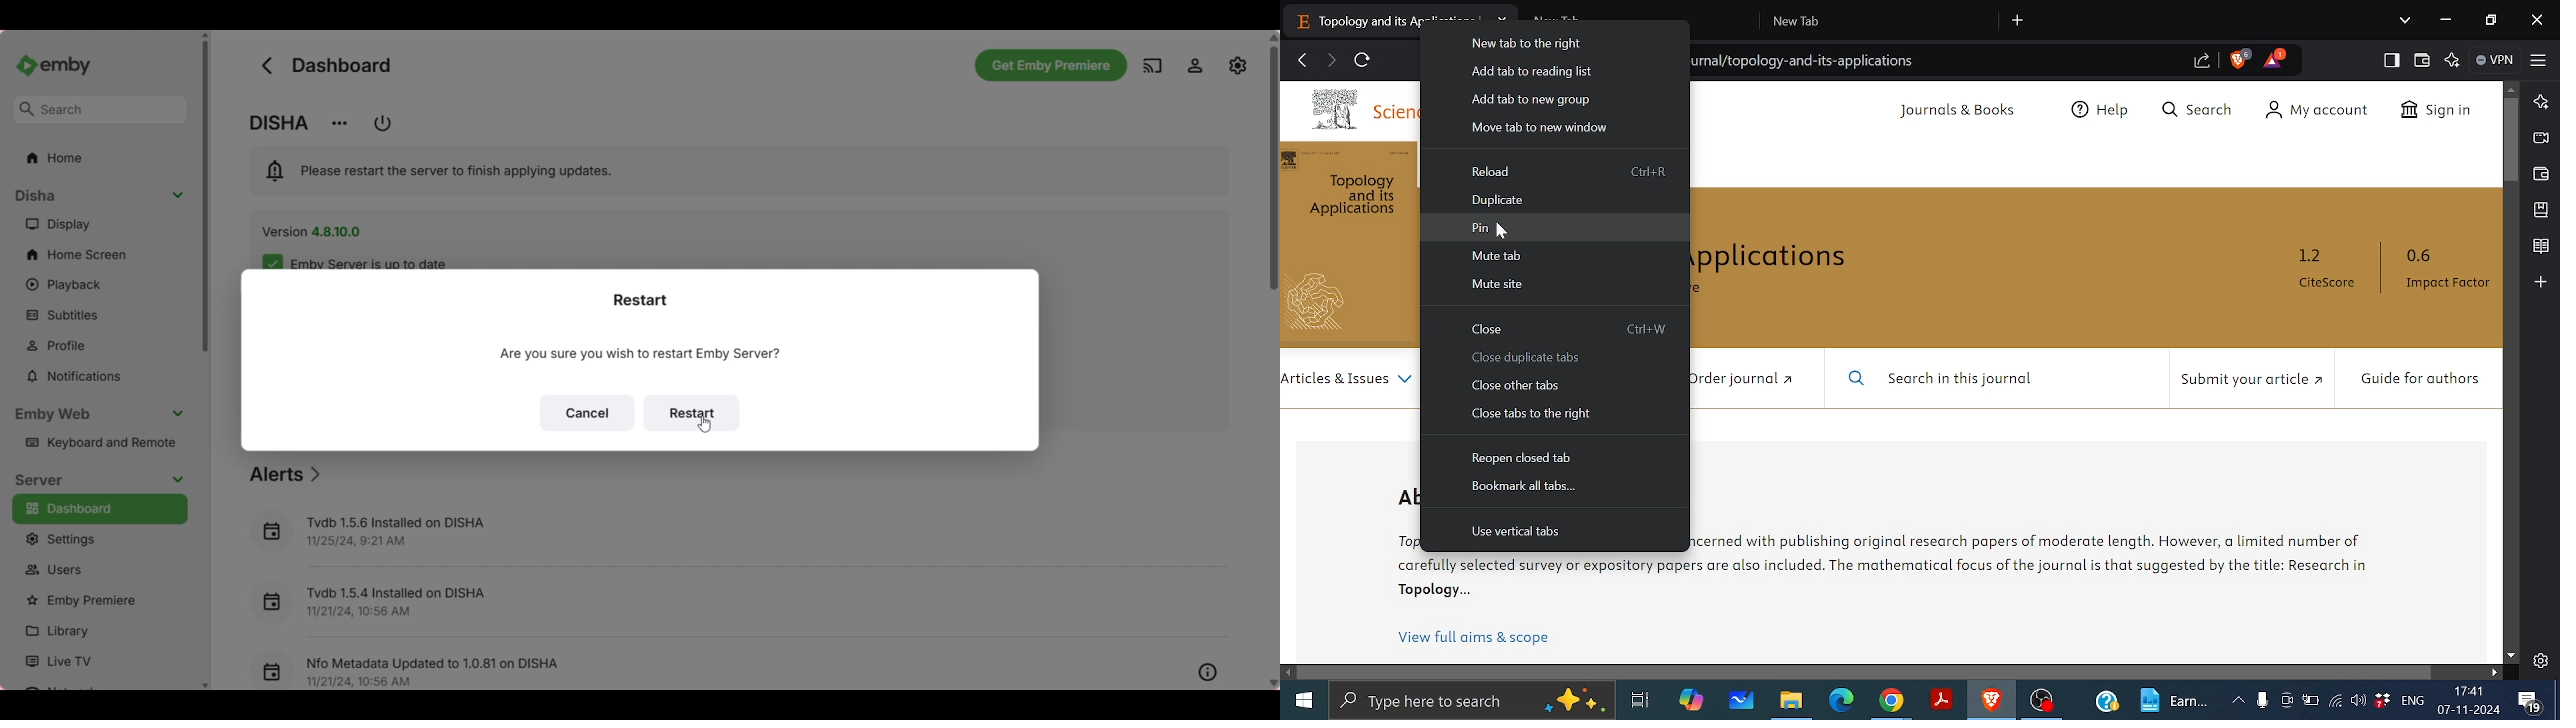  What do you see at coordinates (339, 124) in the screenshot?
I see `Change server display name/View info` at bounding box center [339, 124].